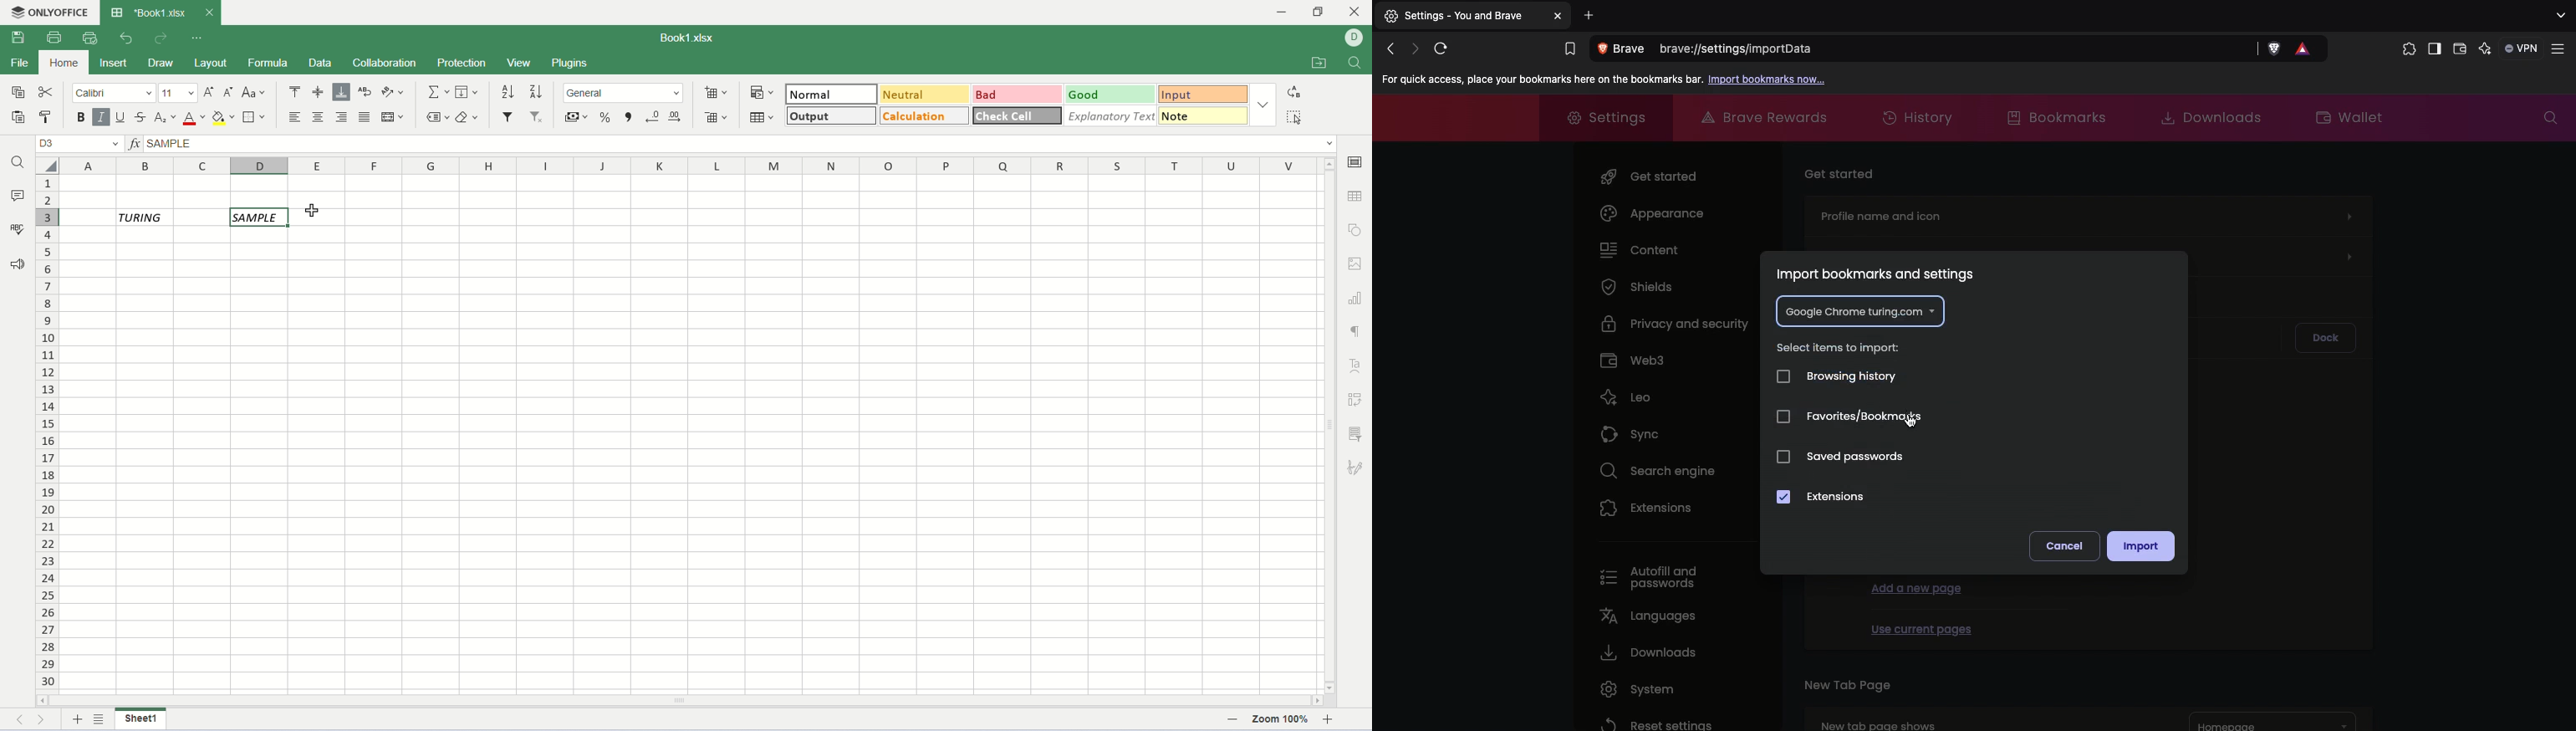  What do you see at coordinates (569, 64) in the screenshot?
I see `plugins` at bounding box center [569, 64].